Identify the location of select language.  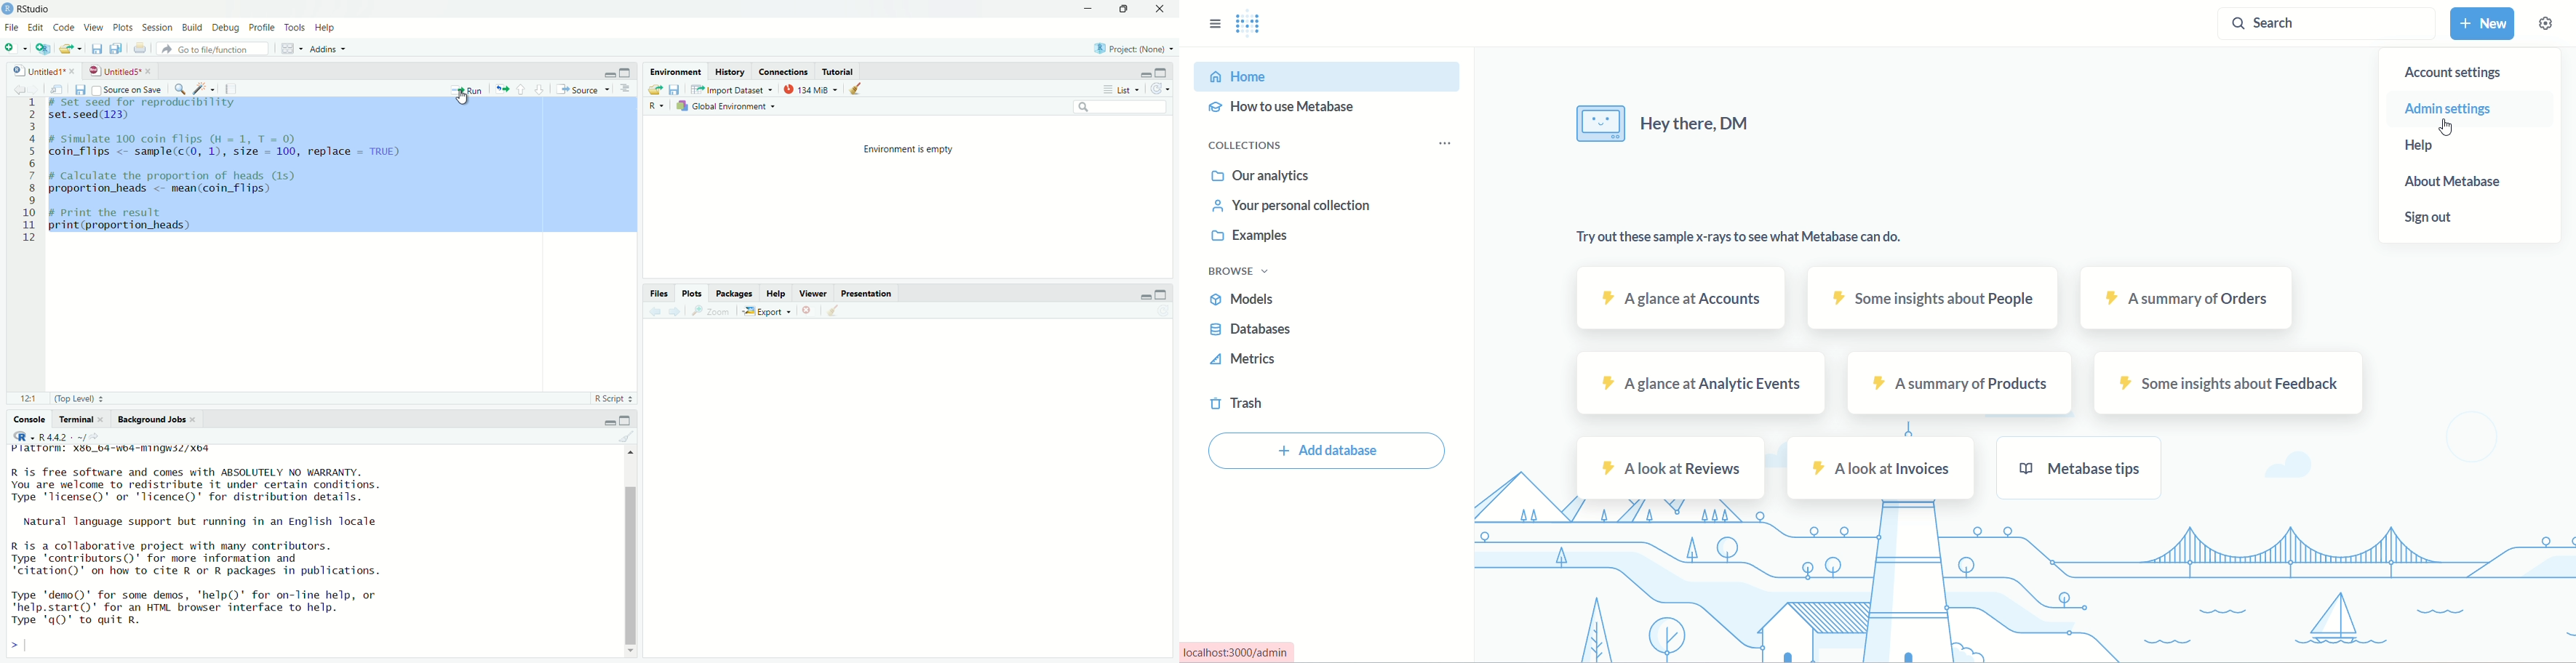
(19, 437).